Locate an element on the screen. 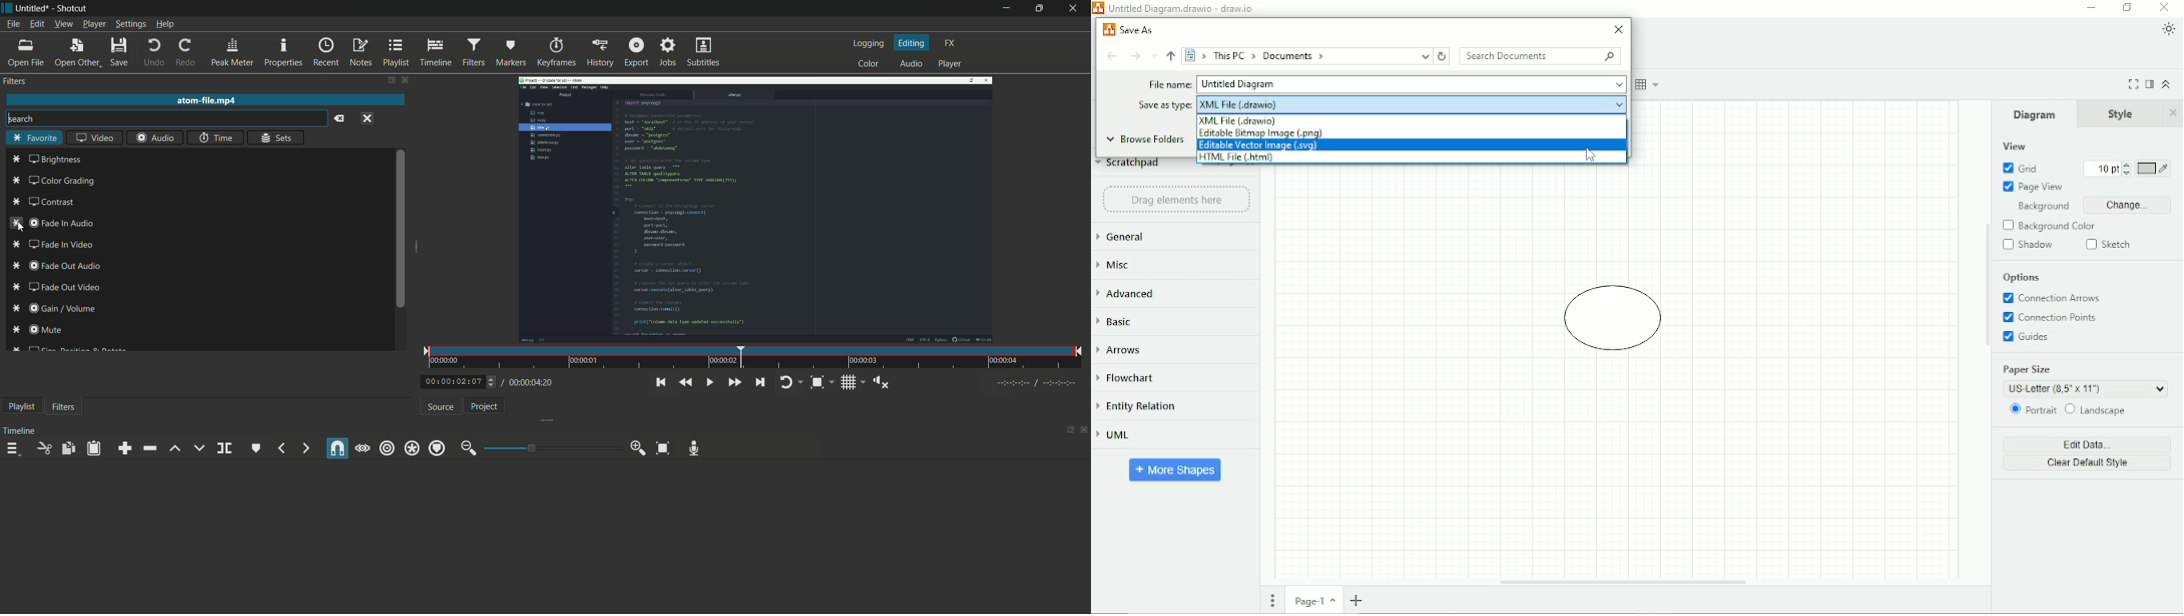 Image resolution: width=2184 pixels, height=616 pixels. clear search is located at coordinates (340, 118).